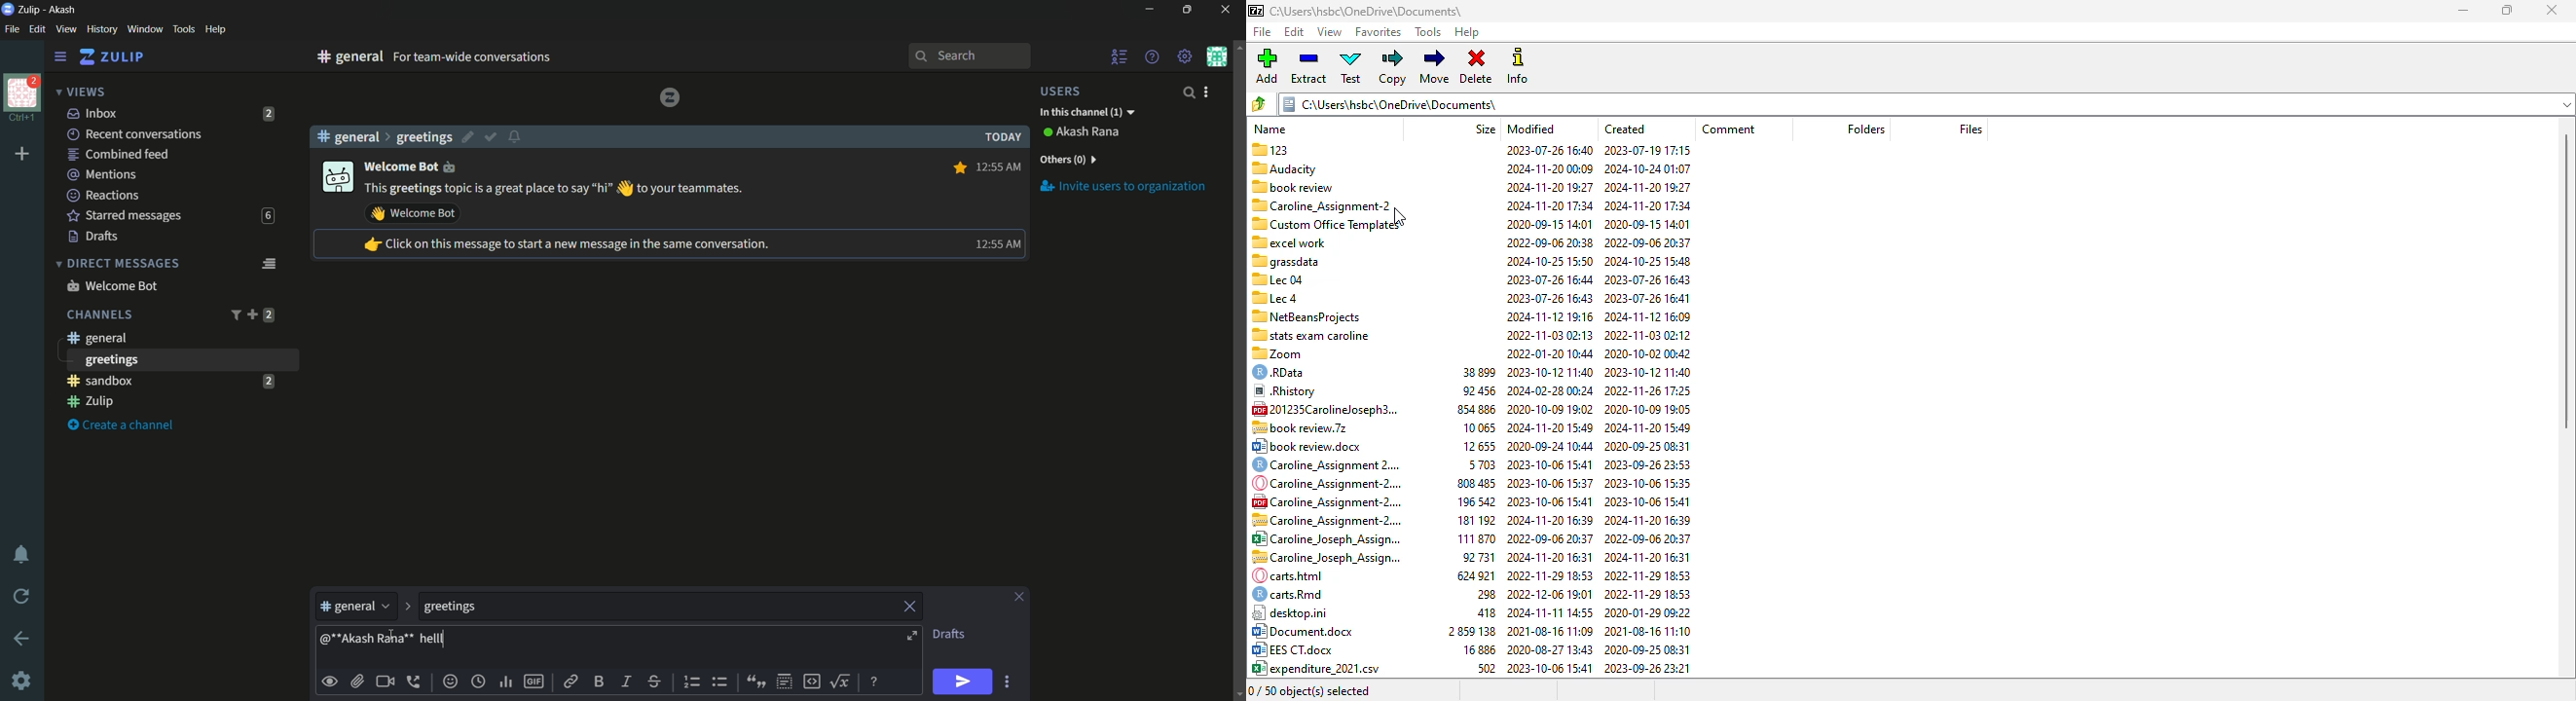 The image size is (2576, 728). What do you see at coordinates (23, 154) in the screenshot?
I see `add organization` at bounding box center [23, 154].